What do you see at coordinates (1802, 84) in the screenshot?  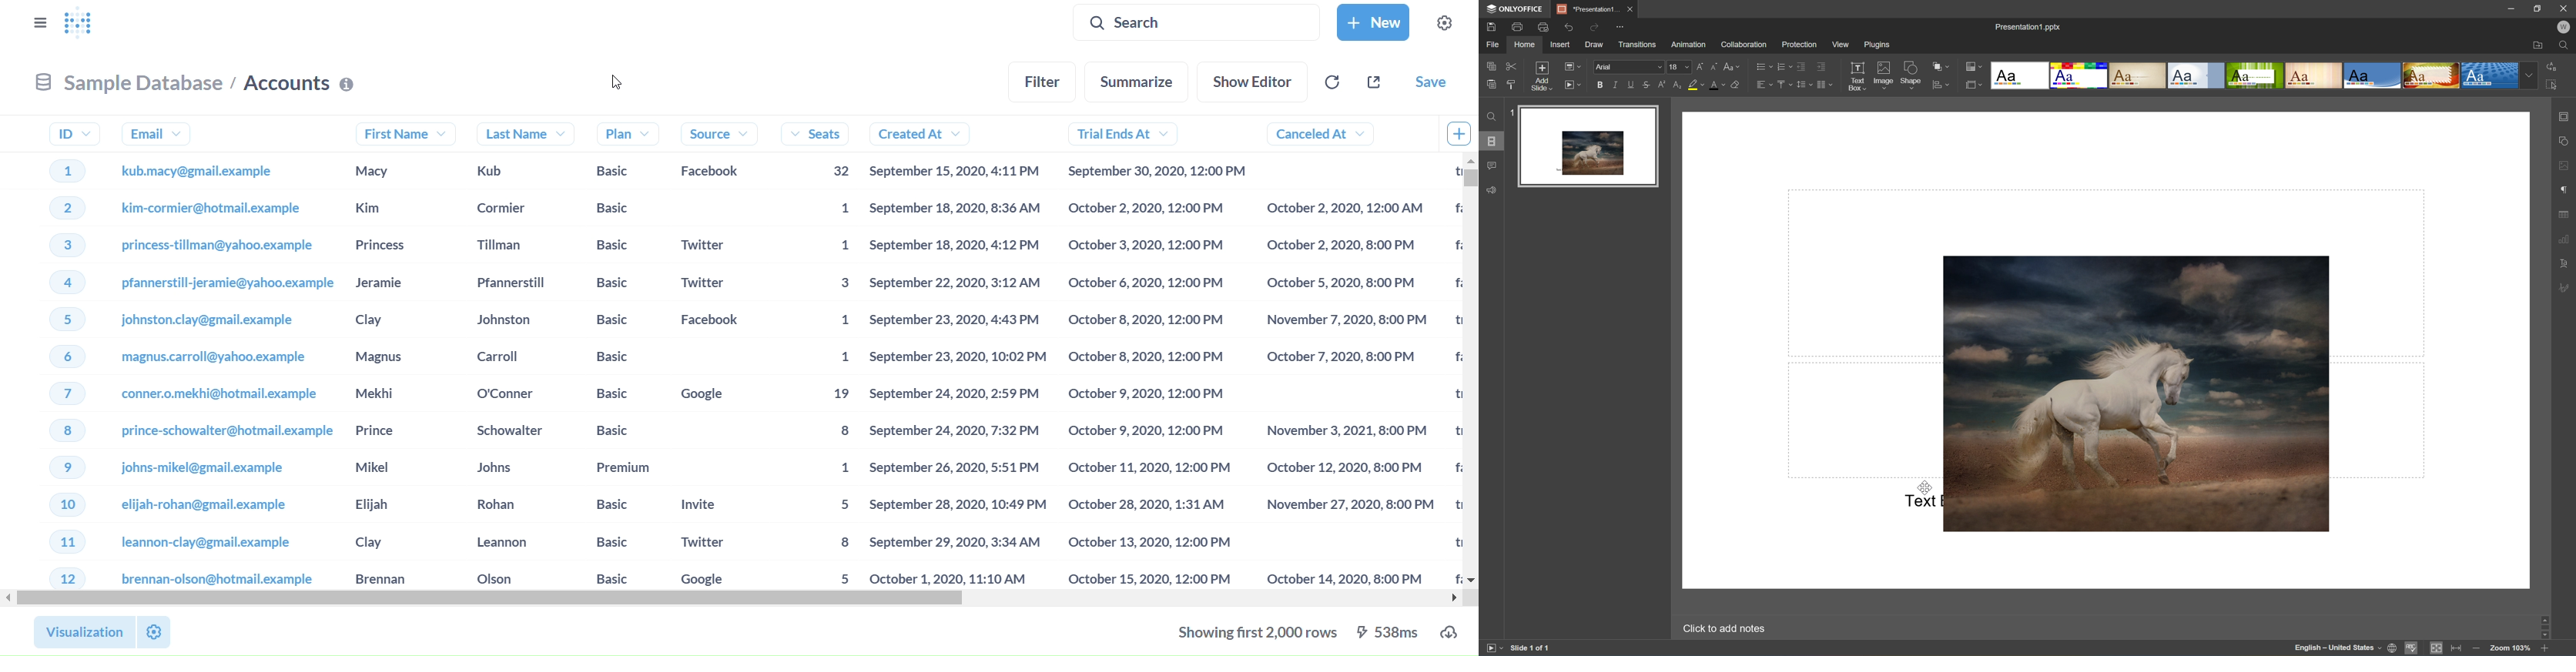 I see `Line spacing` at bounding box center [1802, 84].